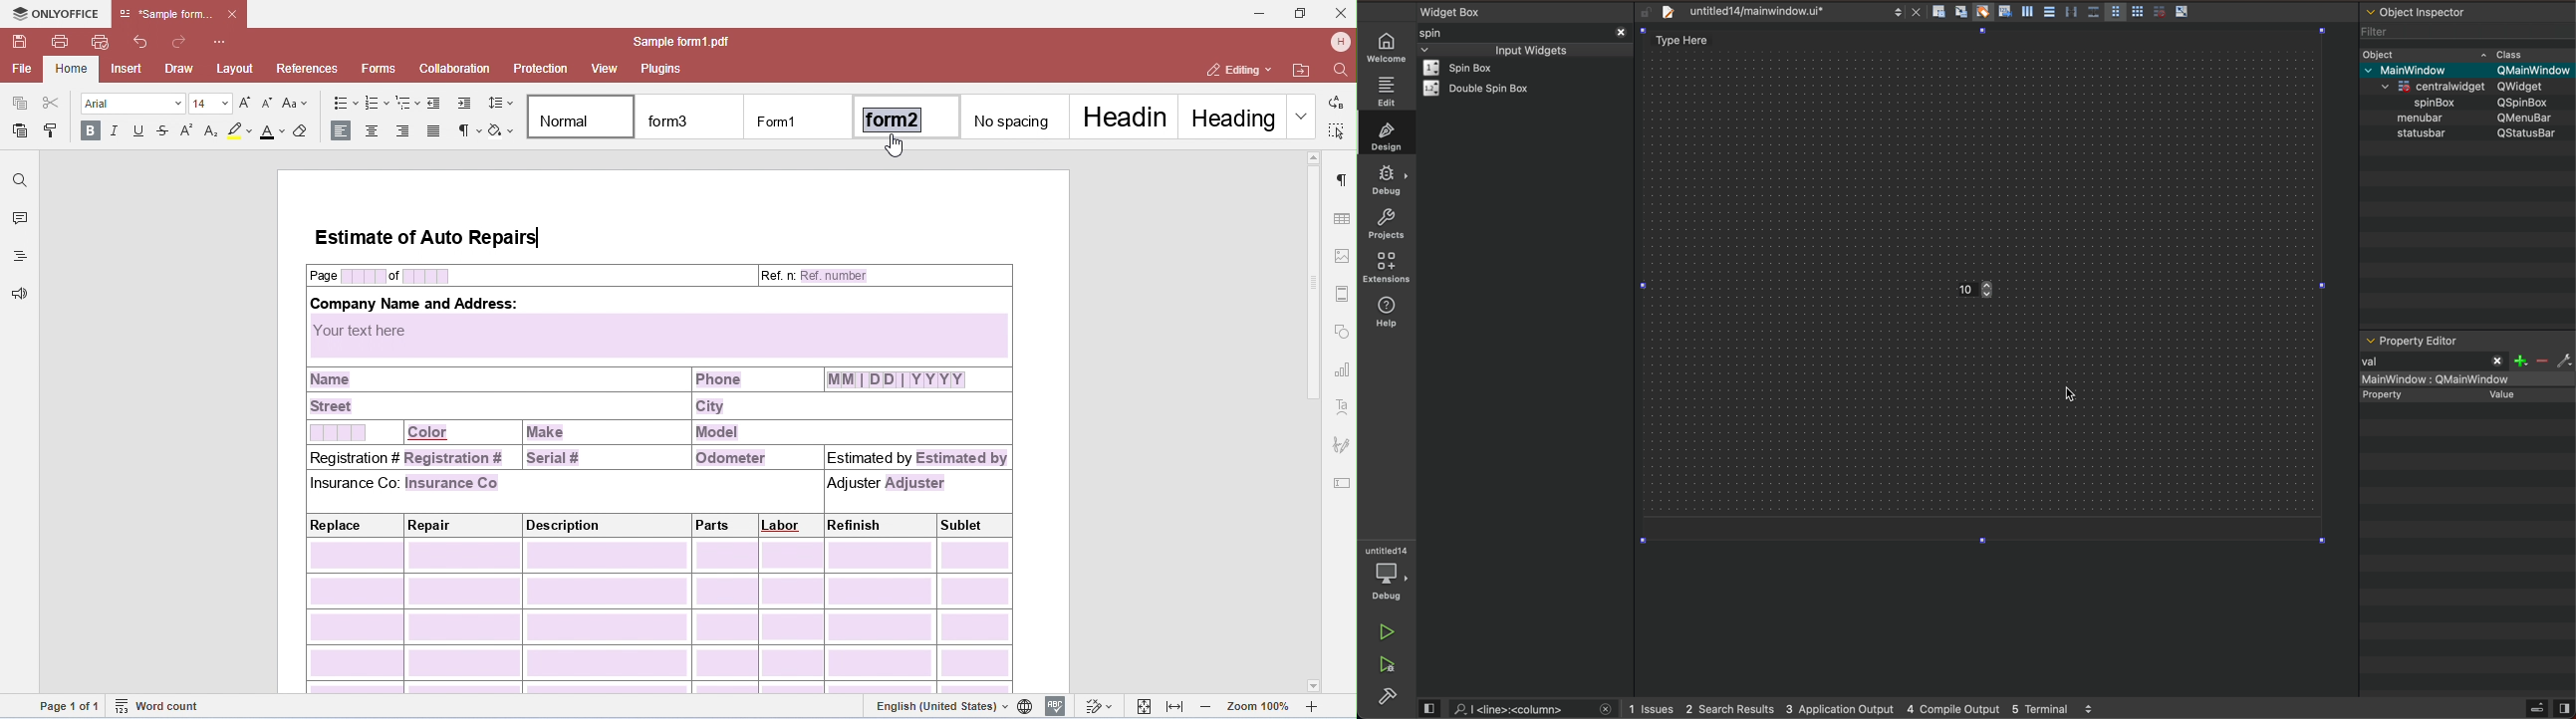 The height and width of the screenshot is (728, 2576). What do you see at coordinates (2528, 102) in the screenshot?
I see `` at bounding box center [2528, 102].